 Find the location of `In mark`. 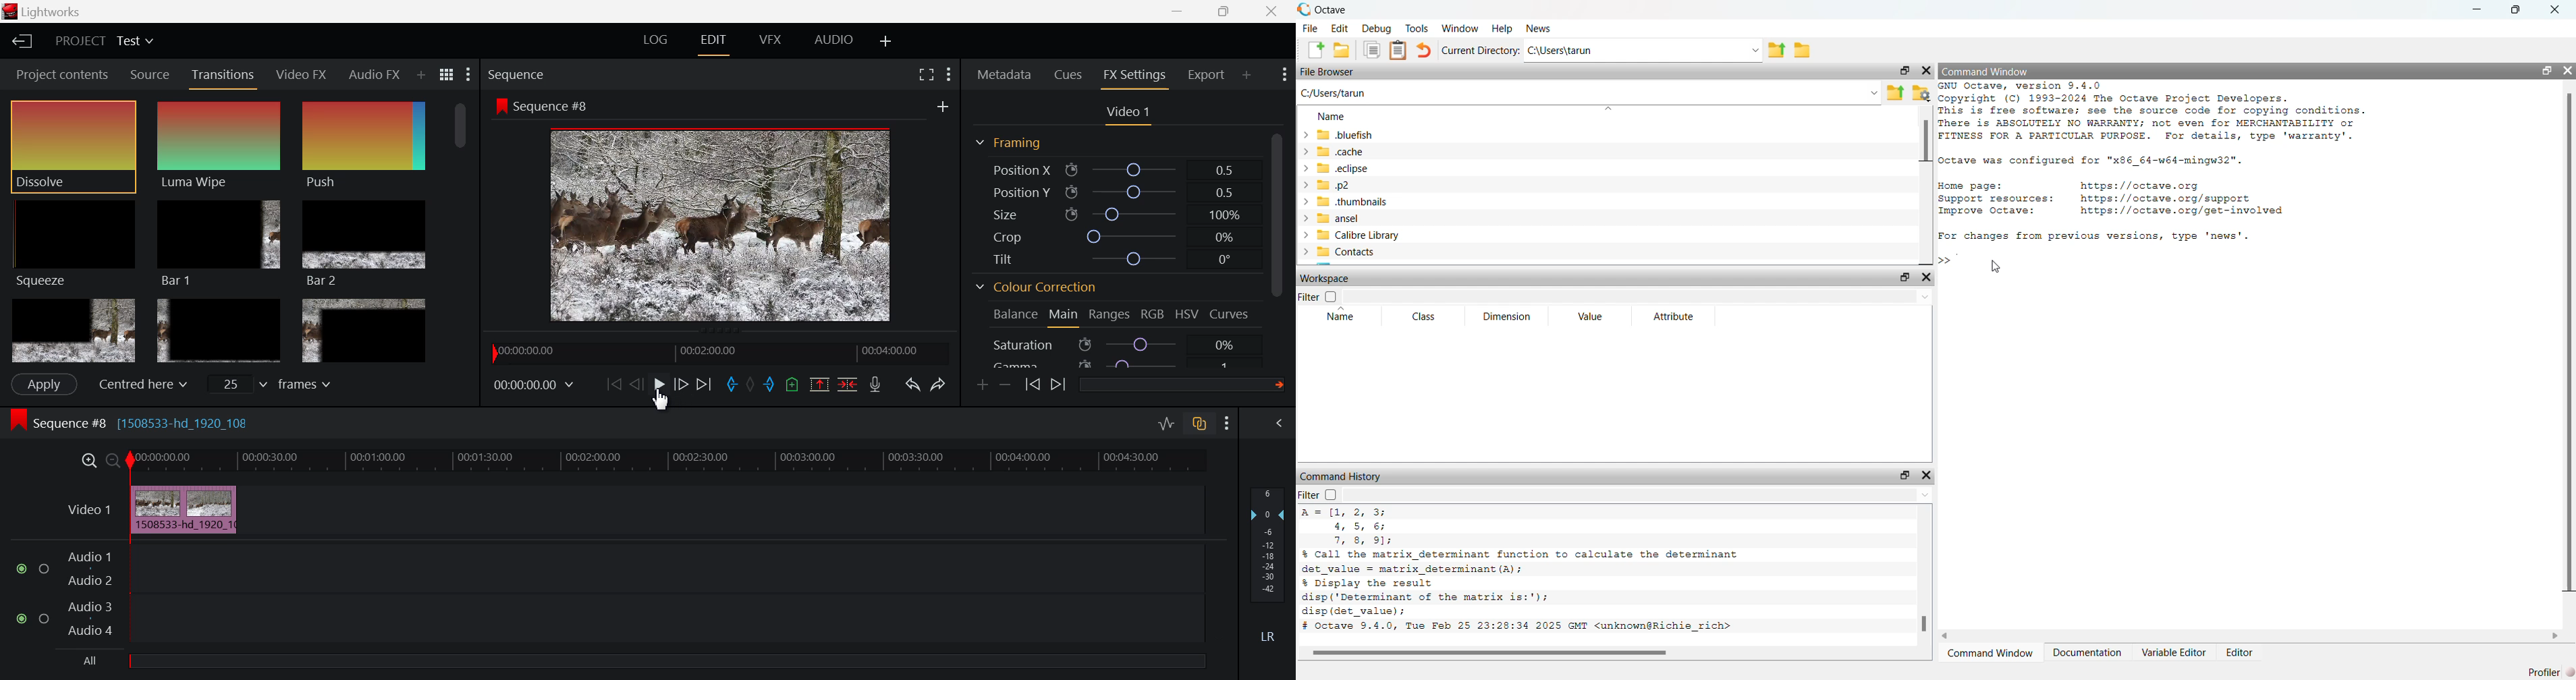

In mark is located at coordinates (730, 385).